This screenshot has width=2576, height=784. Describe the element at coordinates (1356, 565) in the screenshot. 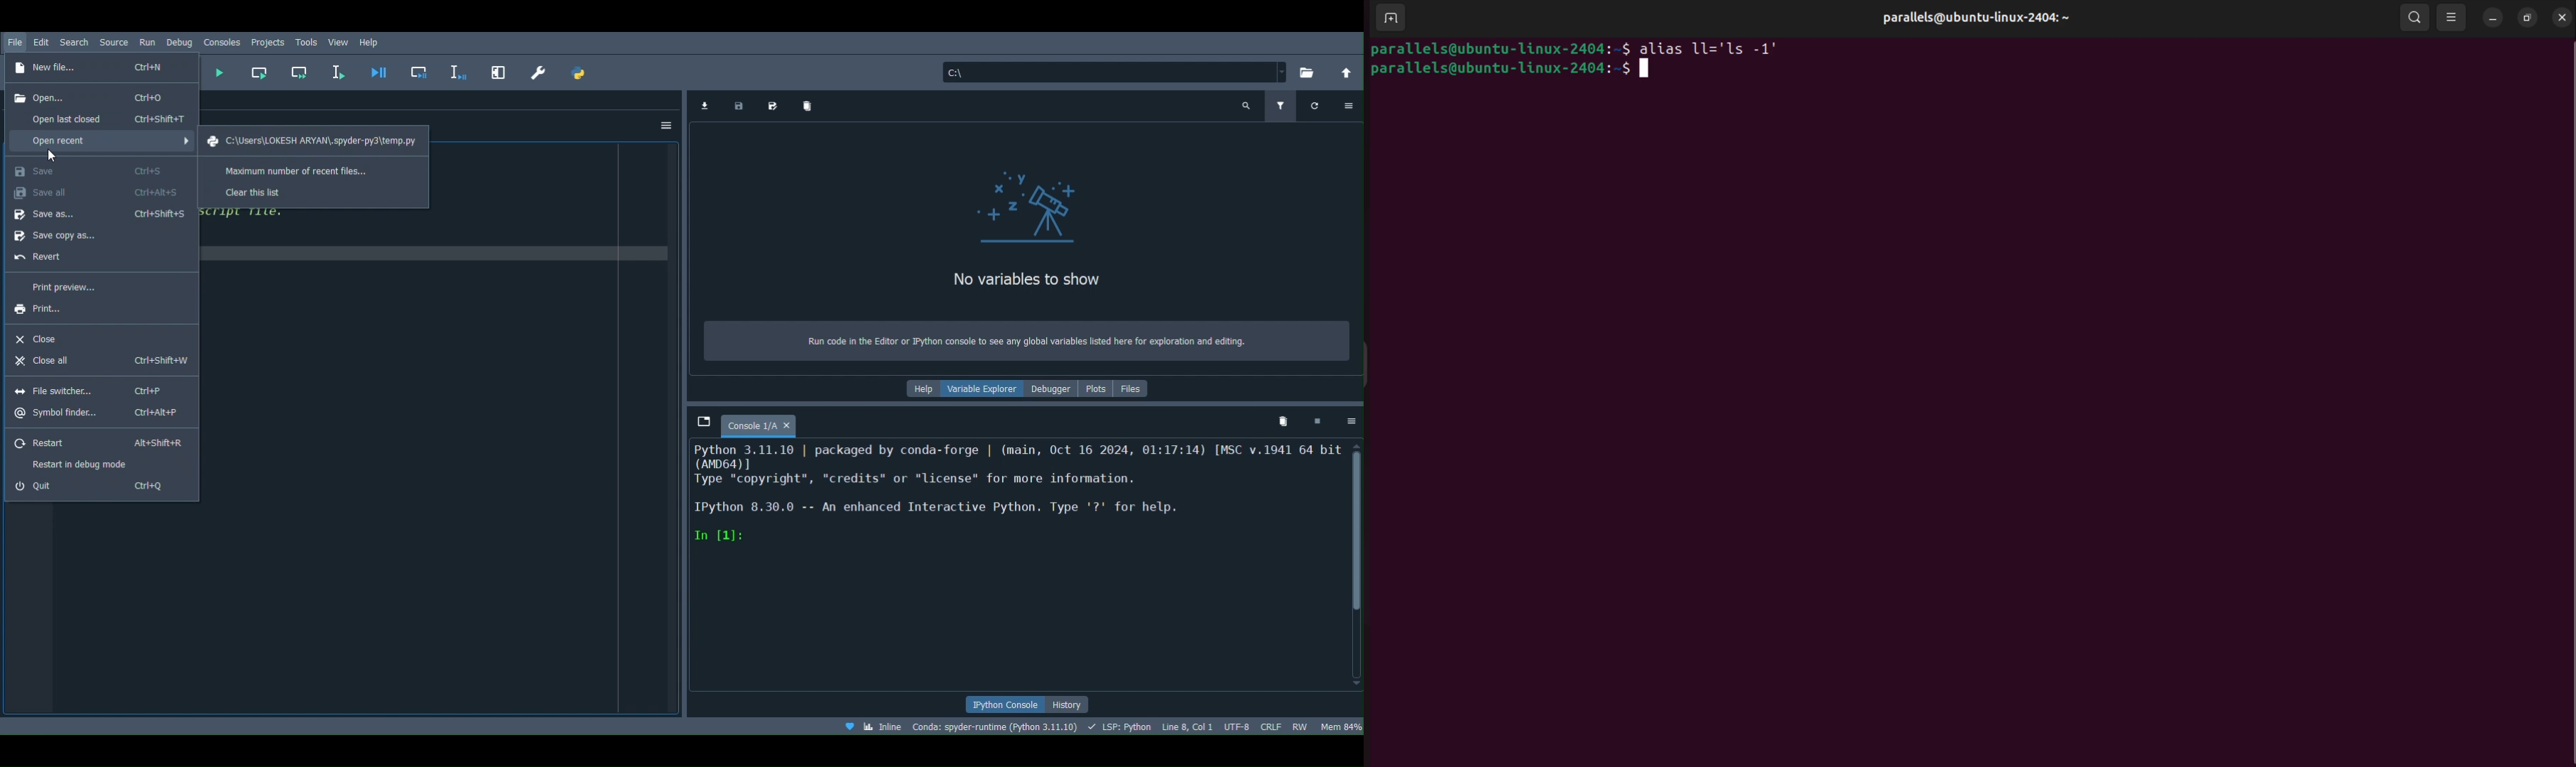

I see `Scrollbar` at that location.